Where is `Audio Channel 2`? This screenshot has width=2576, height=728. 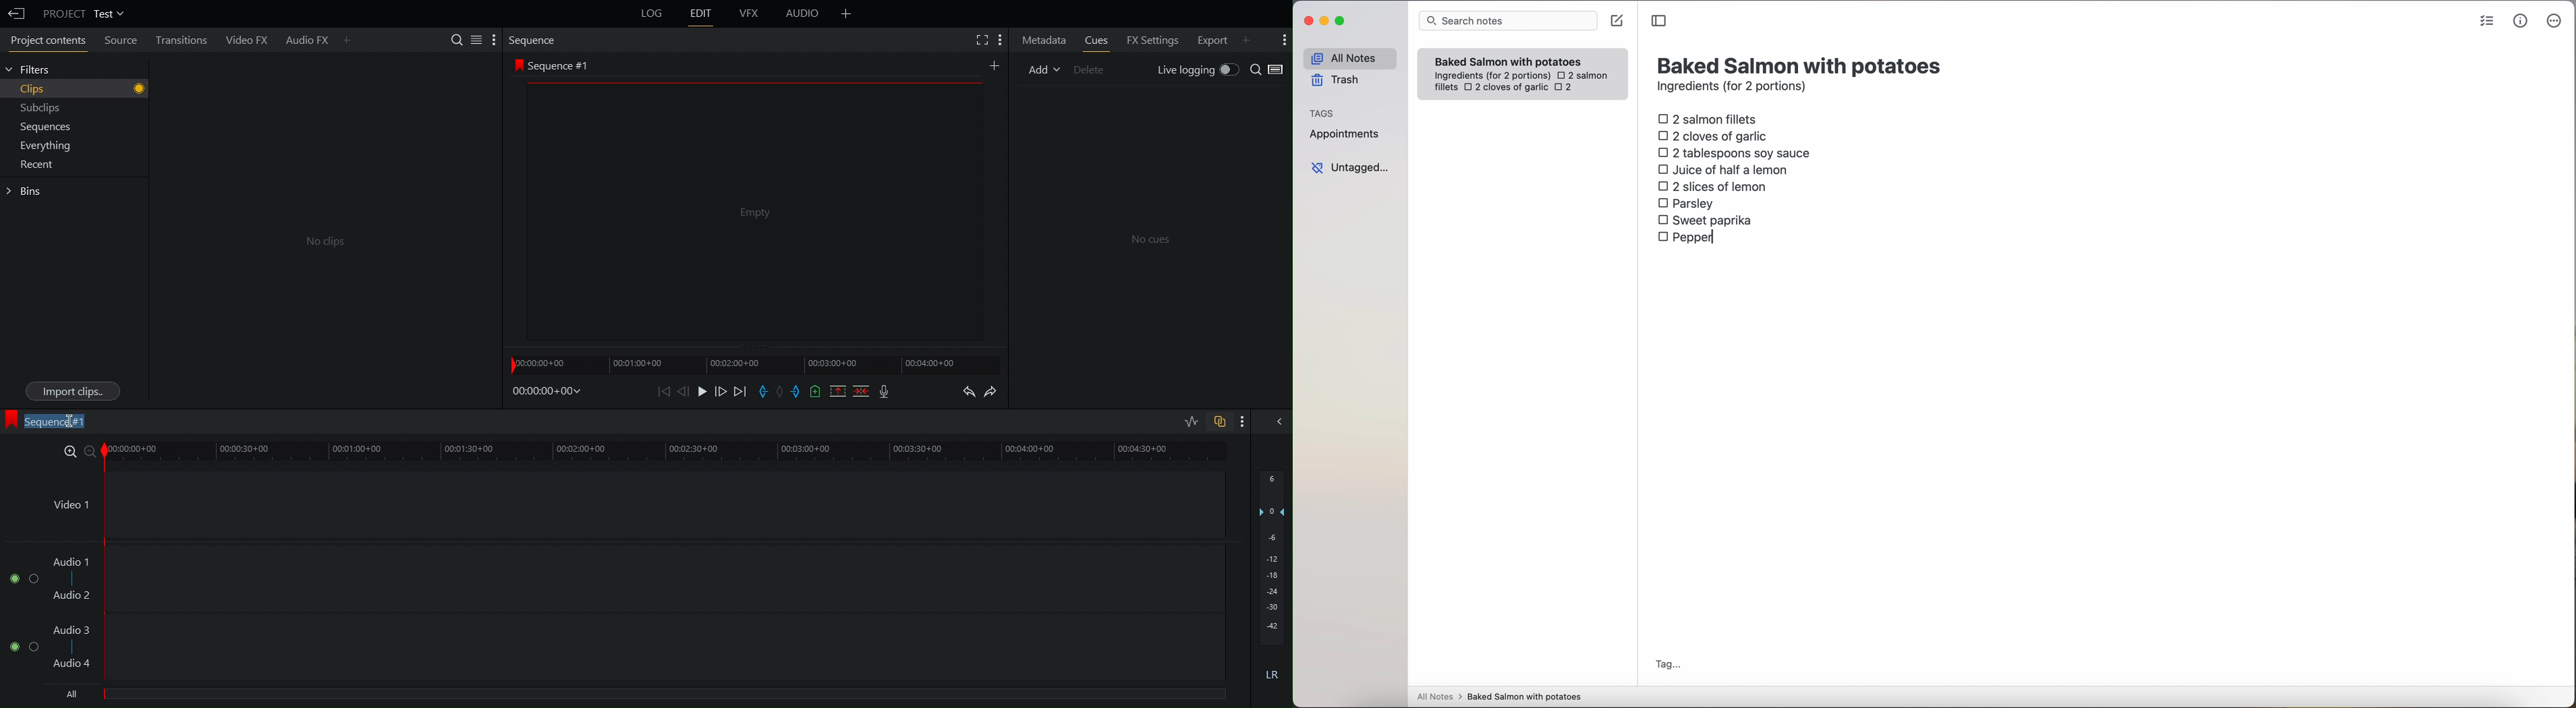
Audio Channel 2 is located at coordinates (20, 643).